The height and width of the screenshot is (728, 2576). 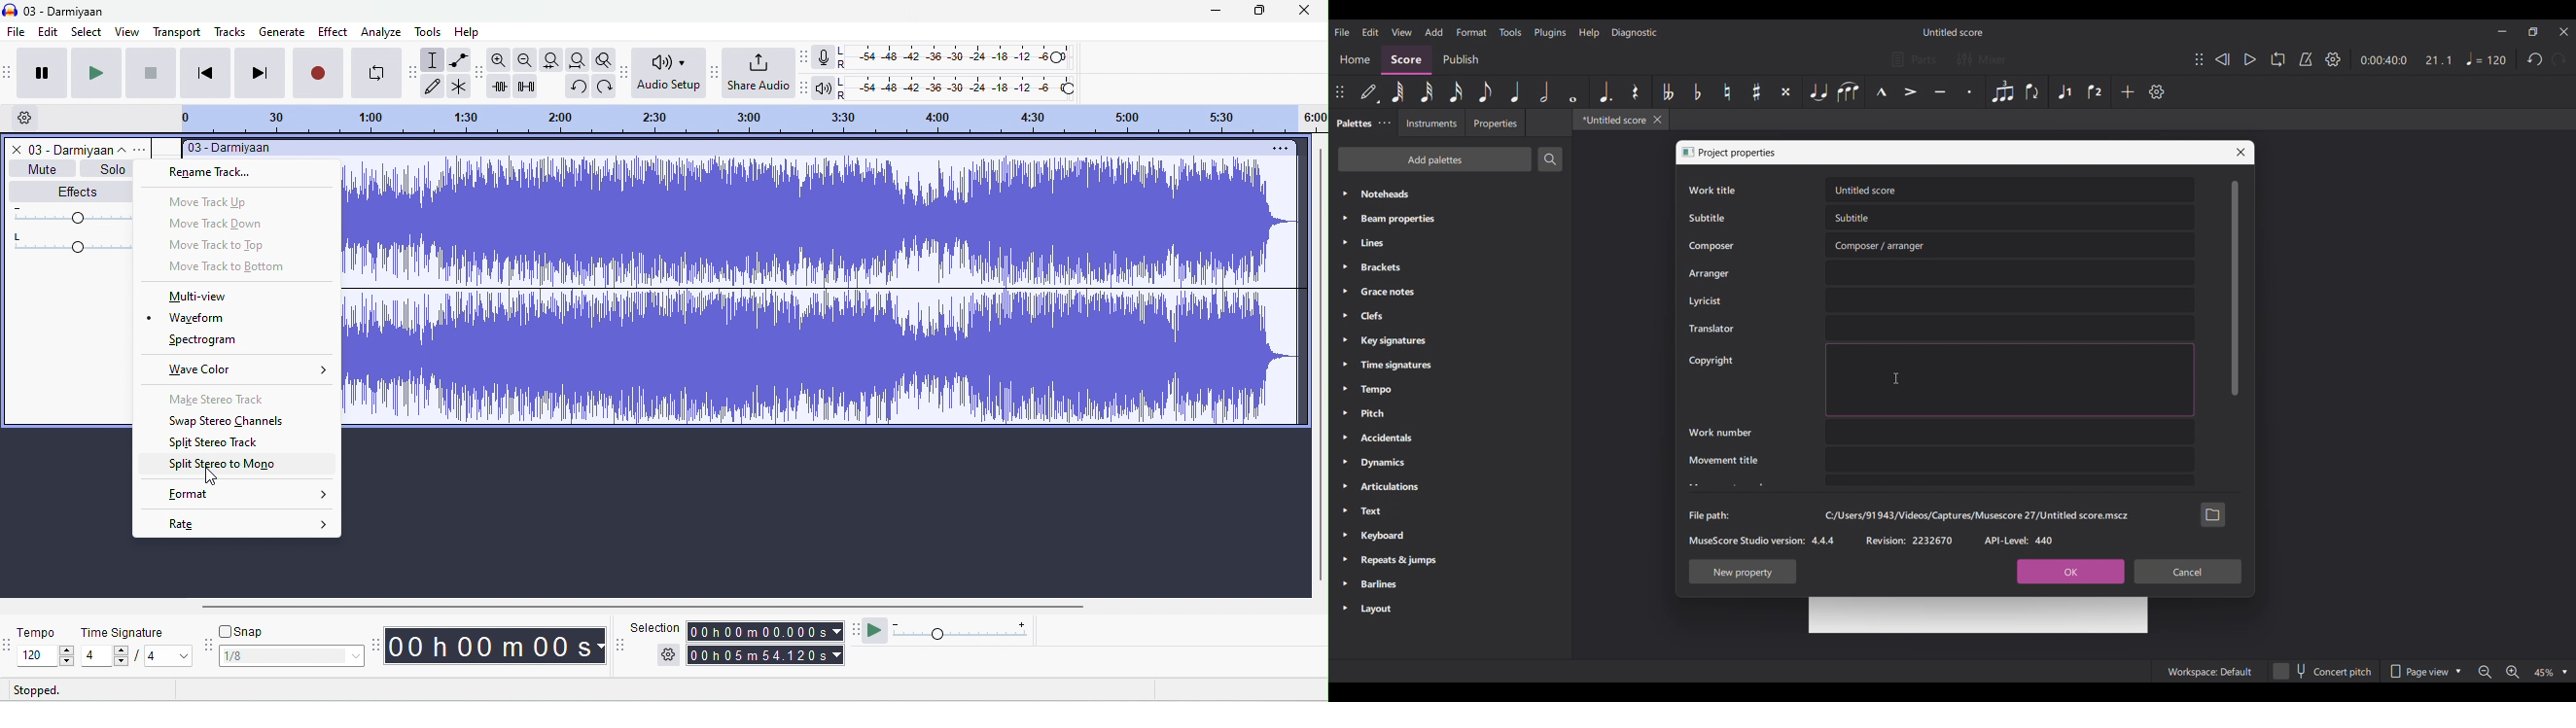 I want to click on time, so click(x=497, y=647).